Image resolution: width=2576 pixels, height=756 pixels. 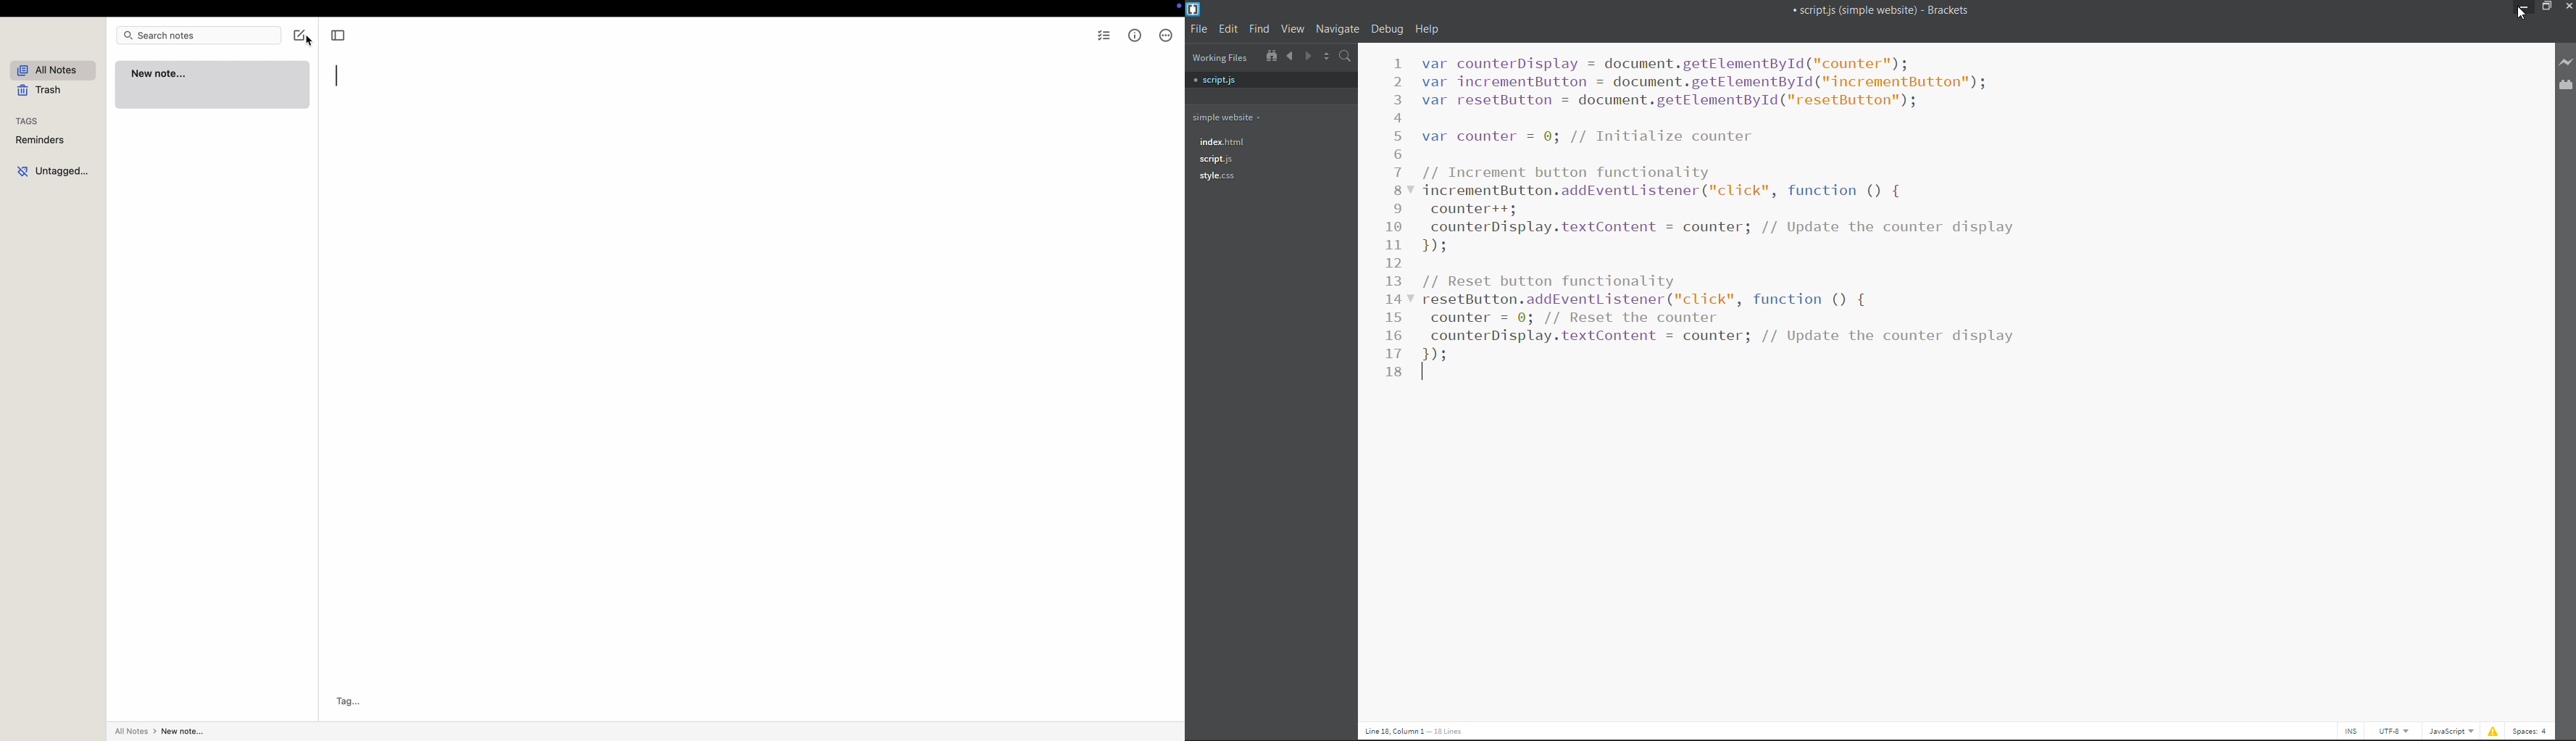 What do you see at coordinates (2567, 8) in the screenshot?
I see `close` at bounding box center [2567, 8].